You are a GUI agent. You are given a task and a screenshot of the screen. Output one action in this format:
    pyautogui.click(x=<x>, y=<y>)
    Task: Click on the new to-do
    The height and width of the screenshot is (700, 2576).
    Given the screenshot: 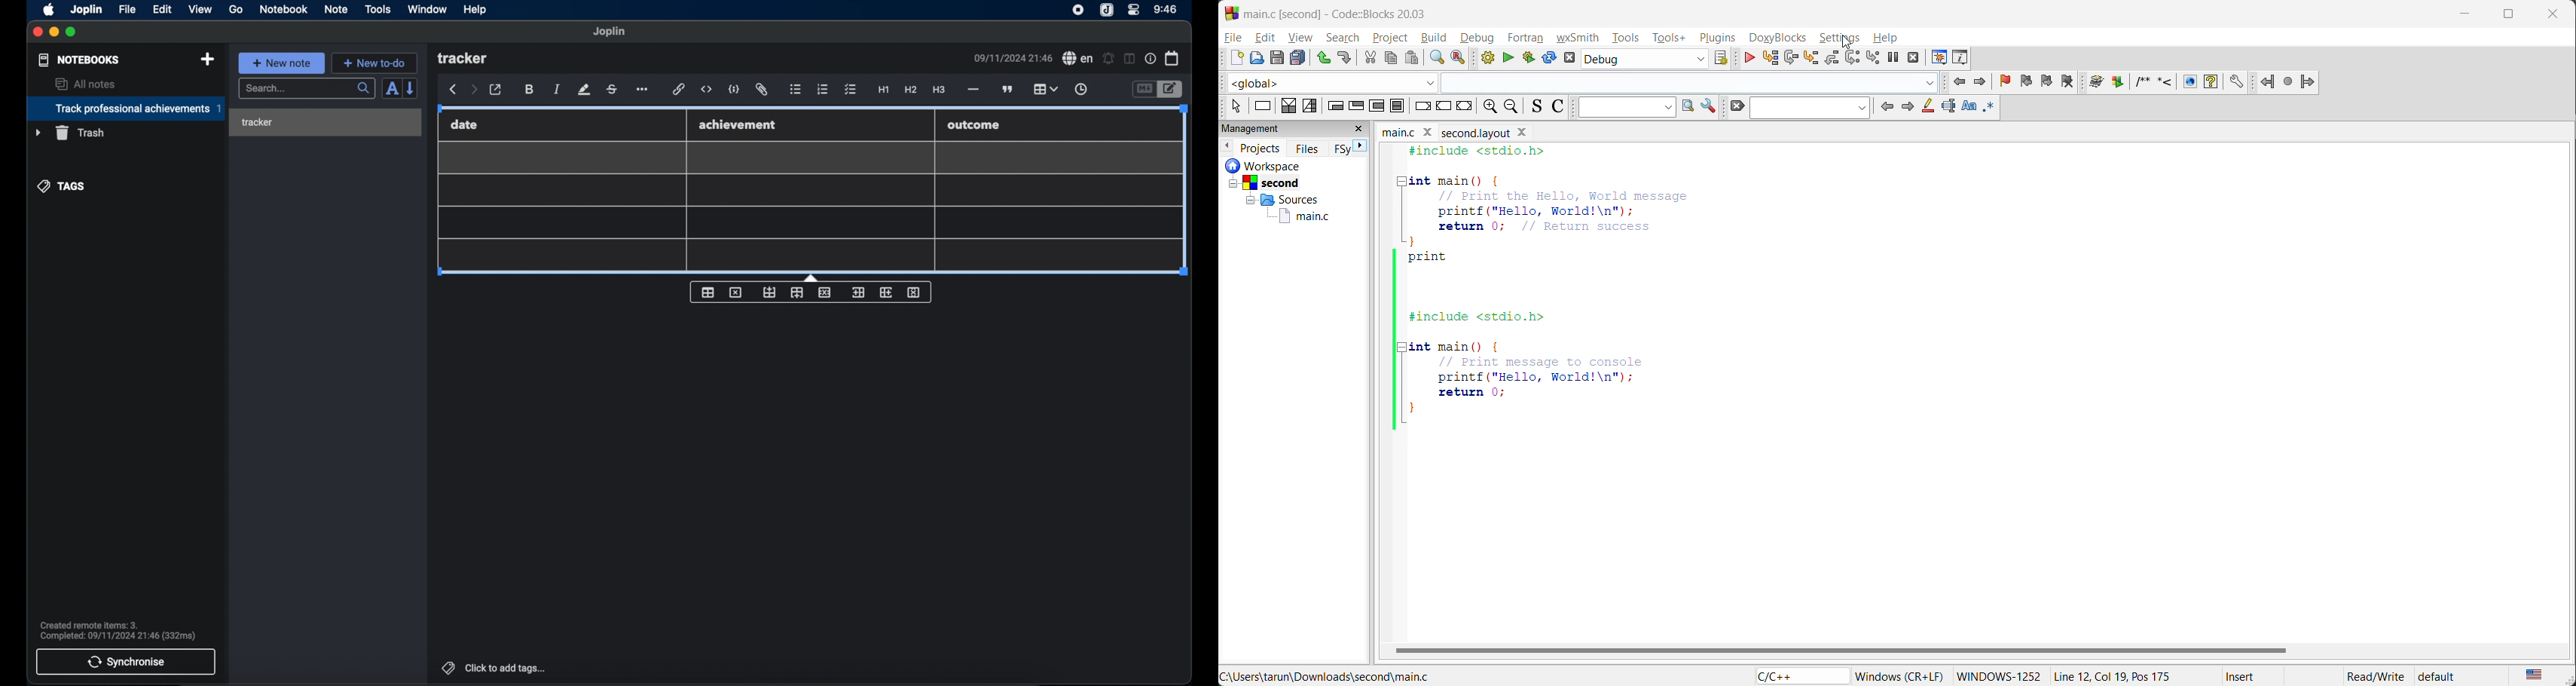 What is the action you would take?
    pyautogui.click(x=375, y=63)
    